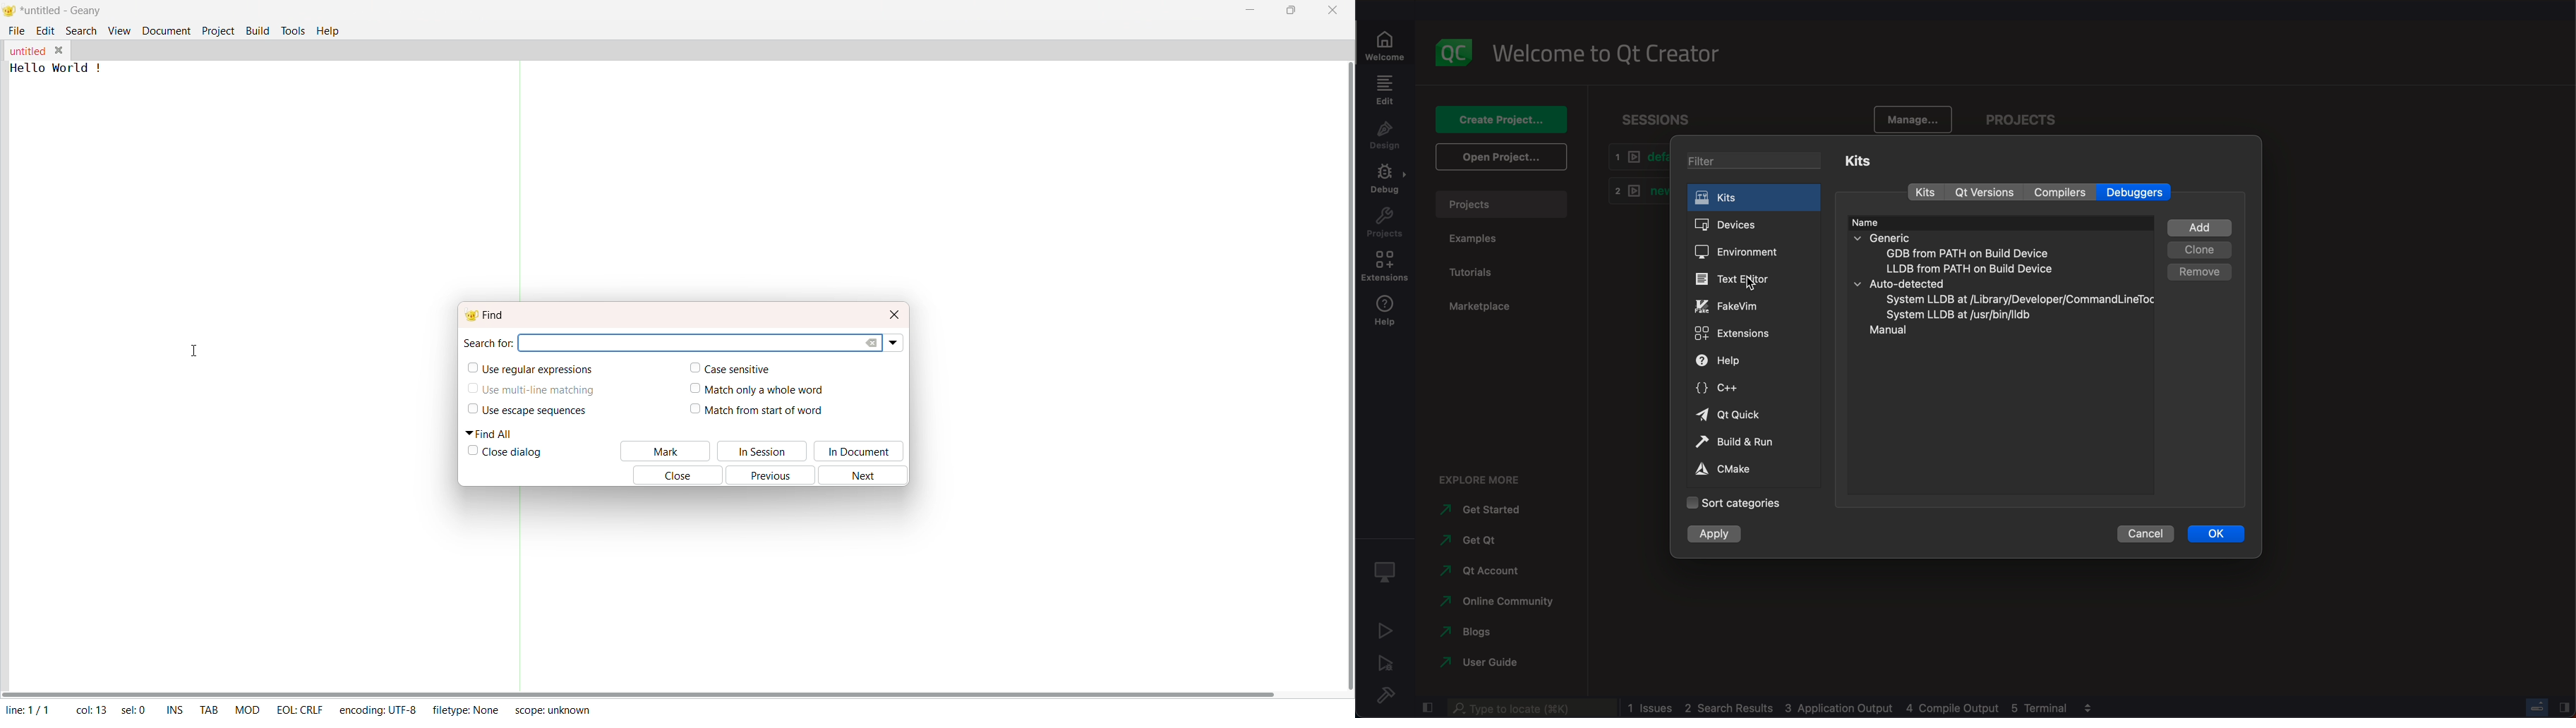 This screenshot has height=728, width=2576. Describe the element at coordinates (494, 434) in the screenshot. I see `Find All` at that location.